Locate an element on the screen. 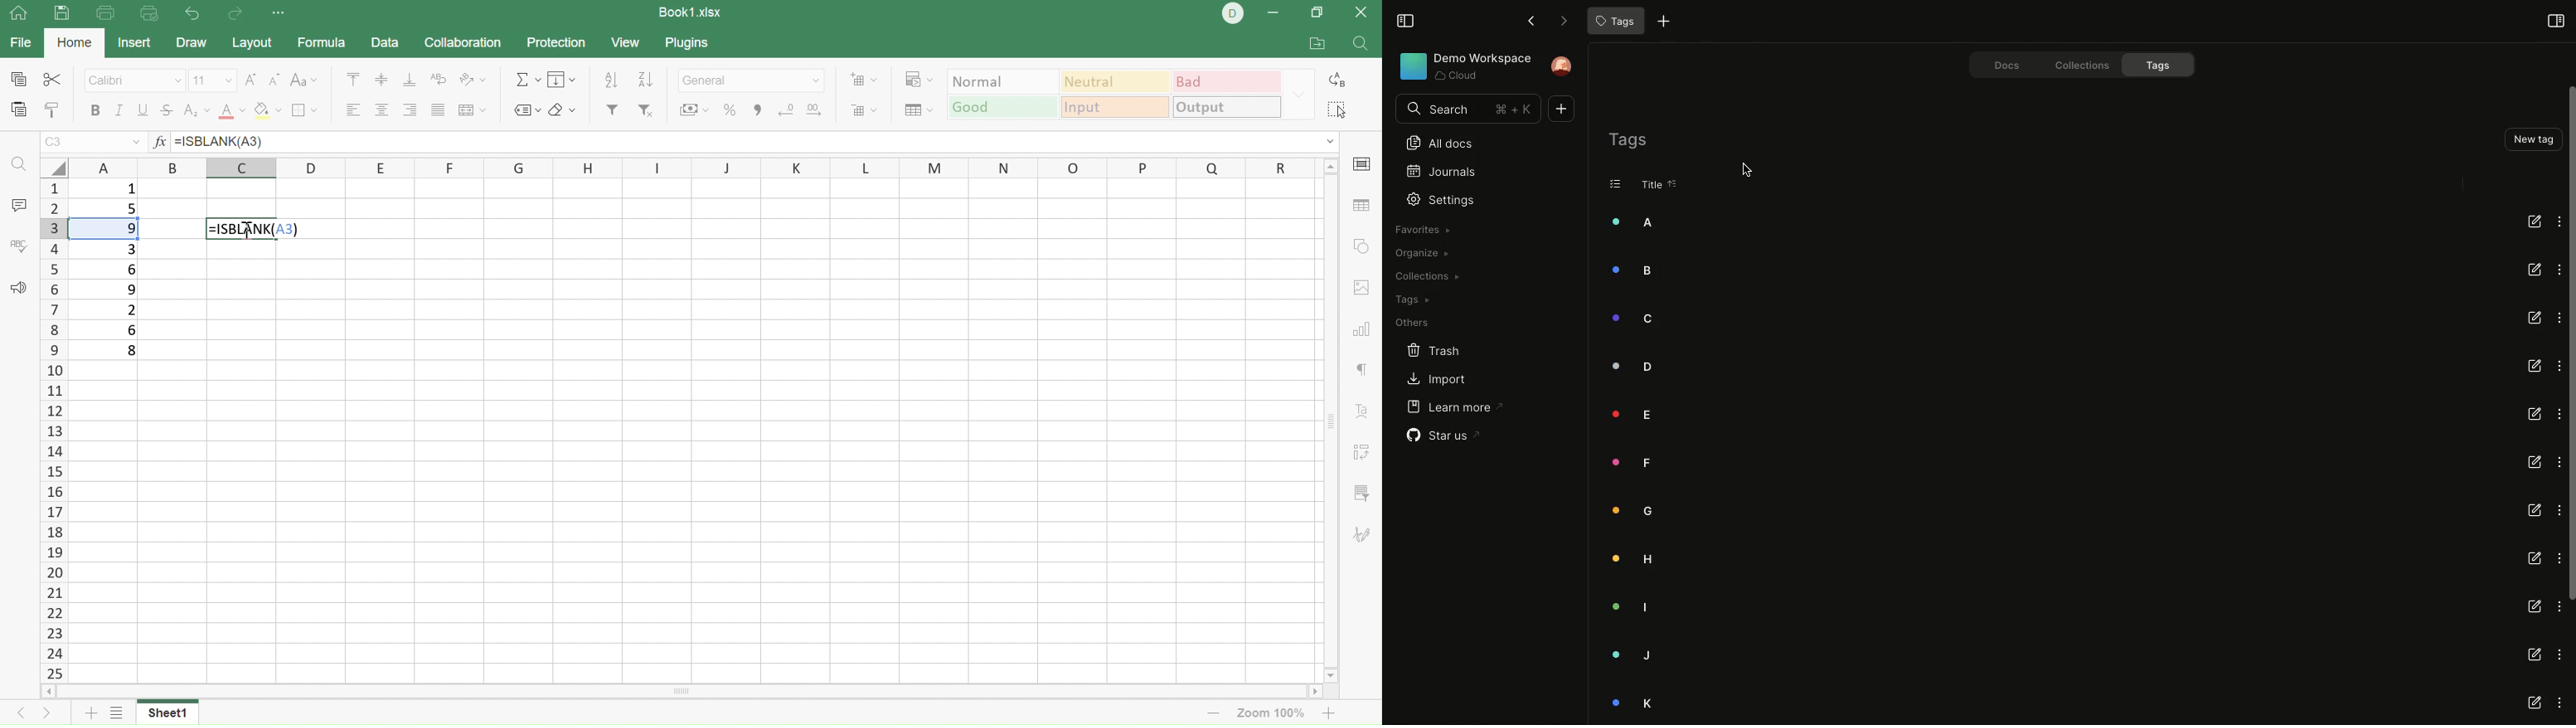  6 is located at coordinates (131, 329).